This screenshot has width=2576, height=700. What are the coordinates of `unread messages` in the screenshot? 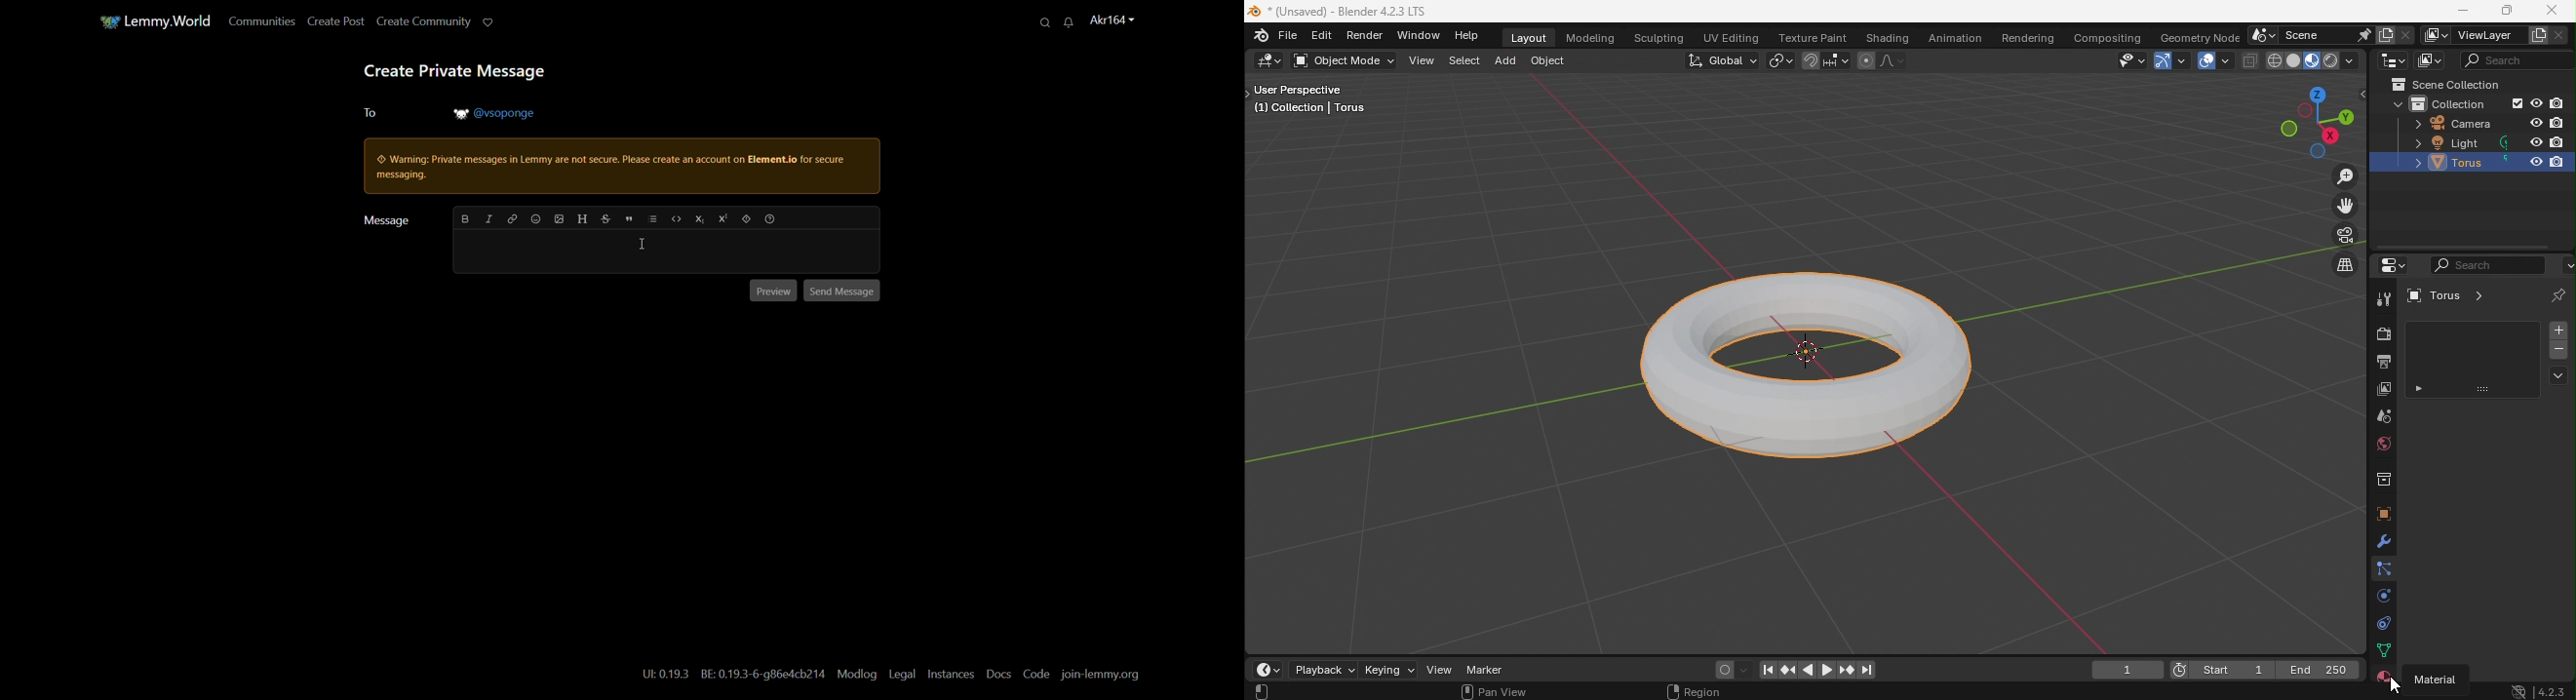 It's located at (1063, 21).